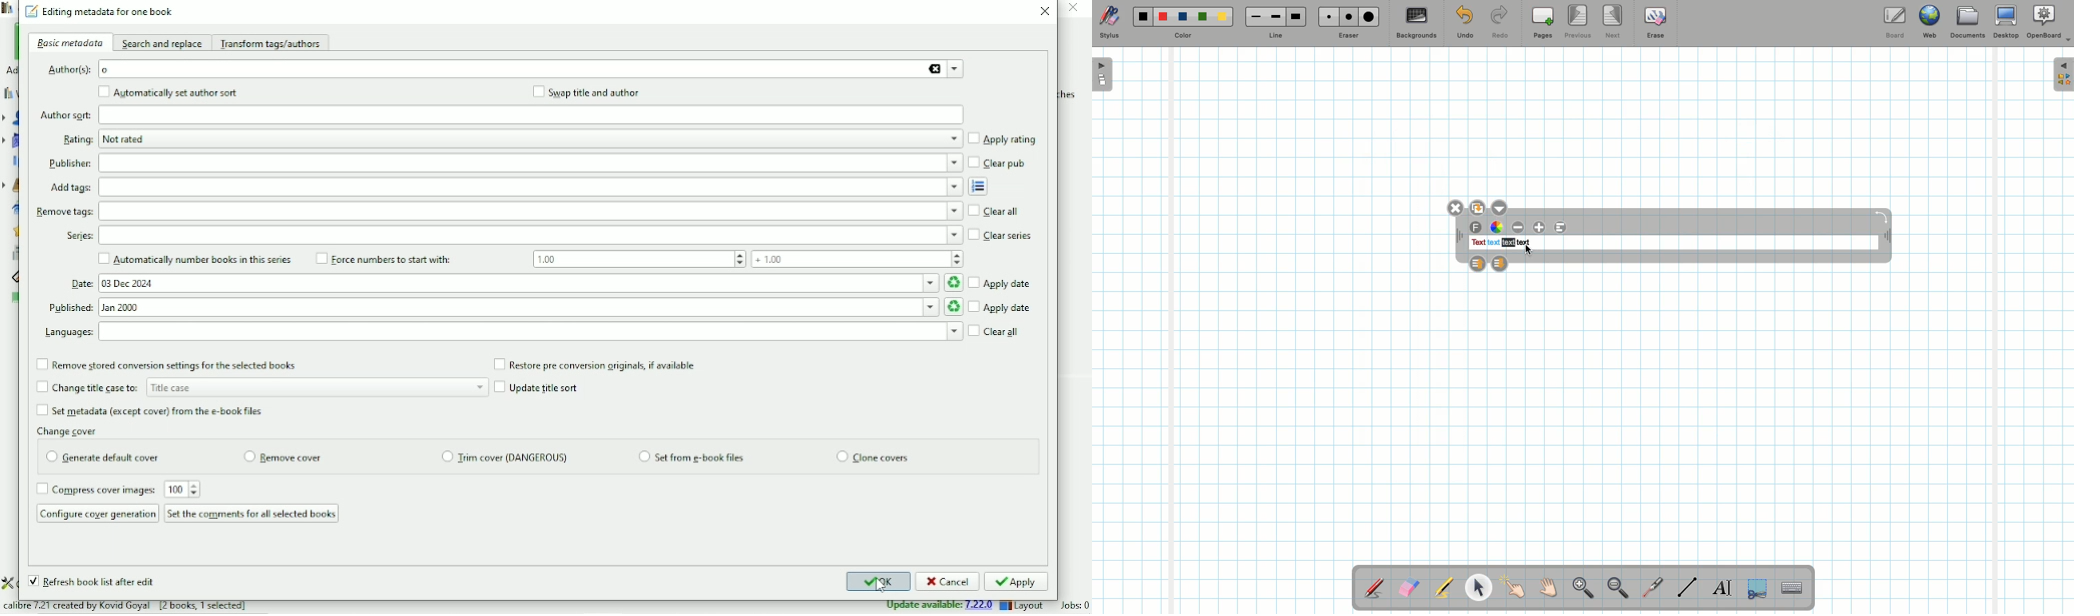 This screenshot has height=616, width=2100. Describe the element at coordinates (527, 139) in the screenshot. I see `Rating options` at that location.